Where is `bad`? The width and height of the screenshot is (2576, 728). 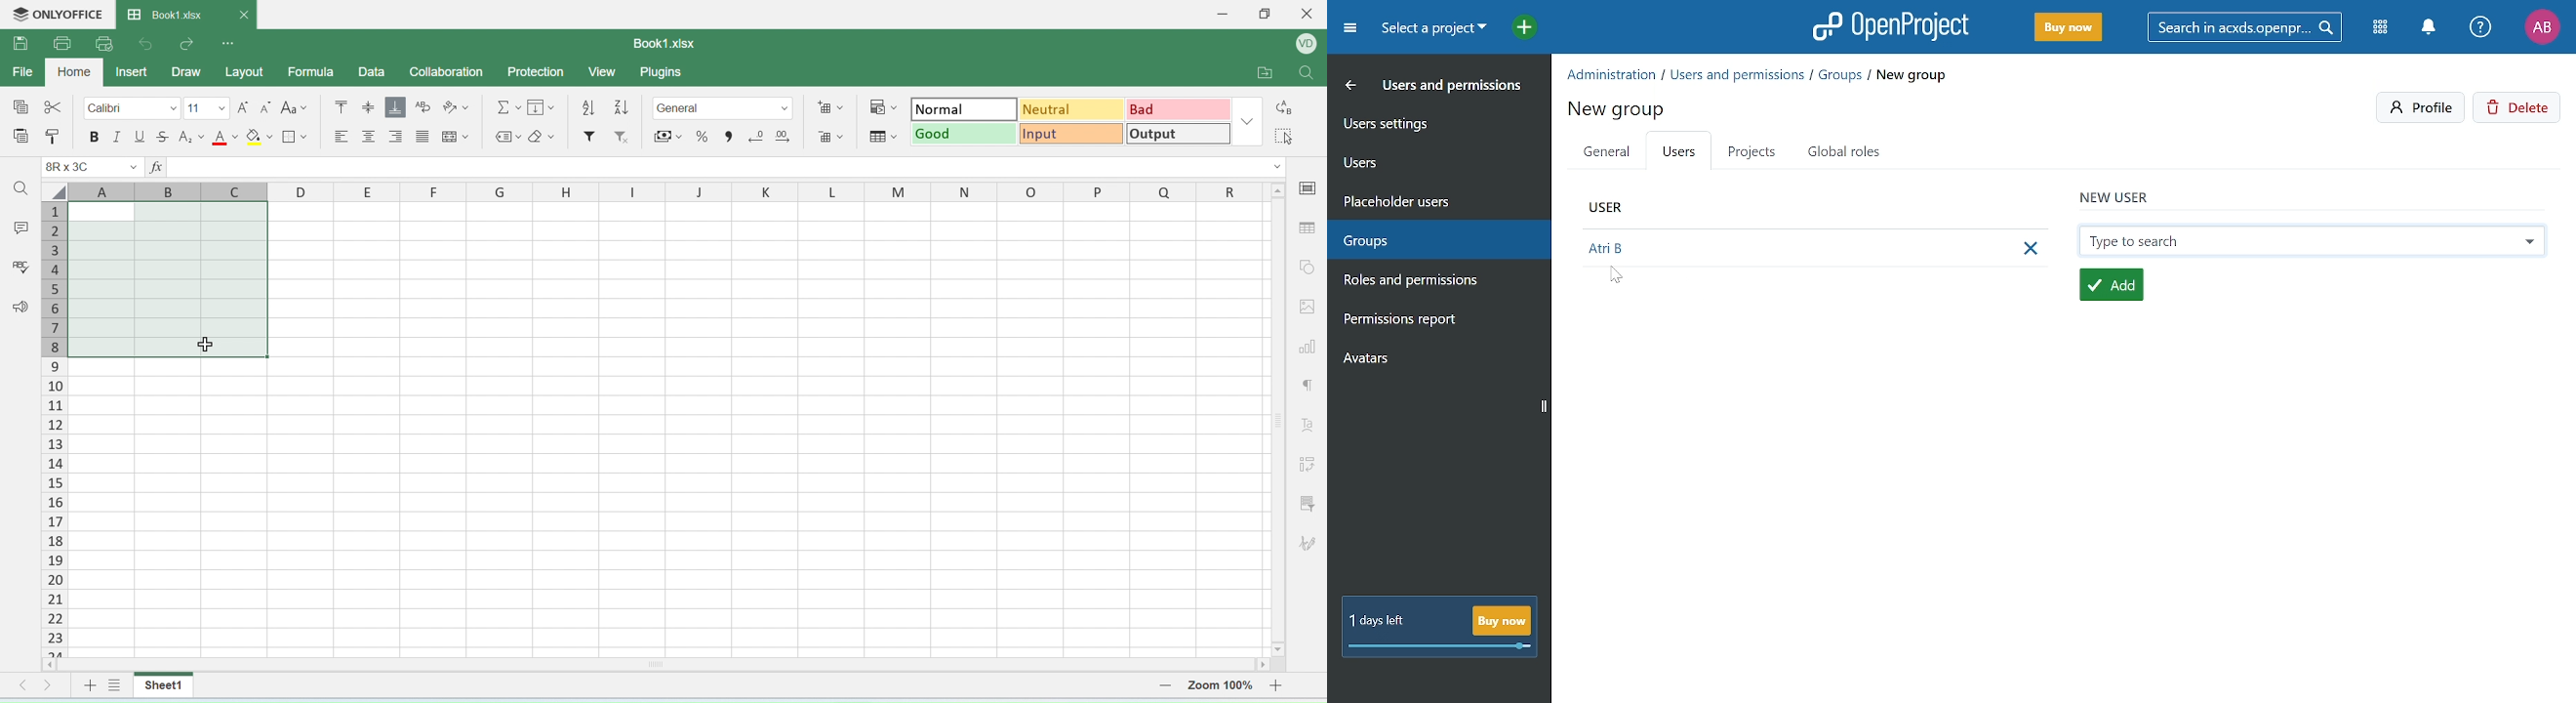 bad is located at coordinates (1177, 109).